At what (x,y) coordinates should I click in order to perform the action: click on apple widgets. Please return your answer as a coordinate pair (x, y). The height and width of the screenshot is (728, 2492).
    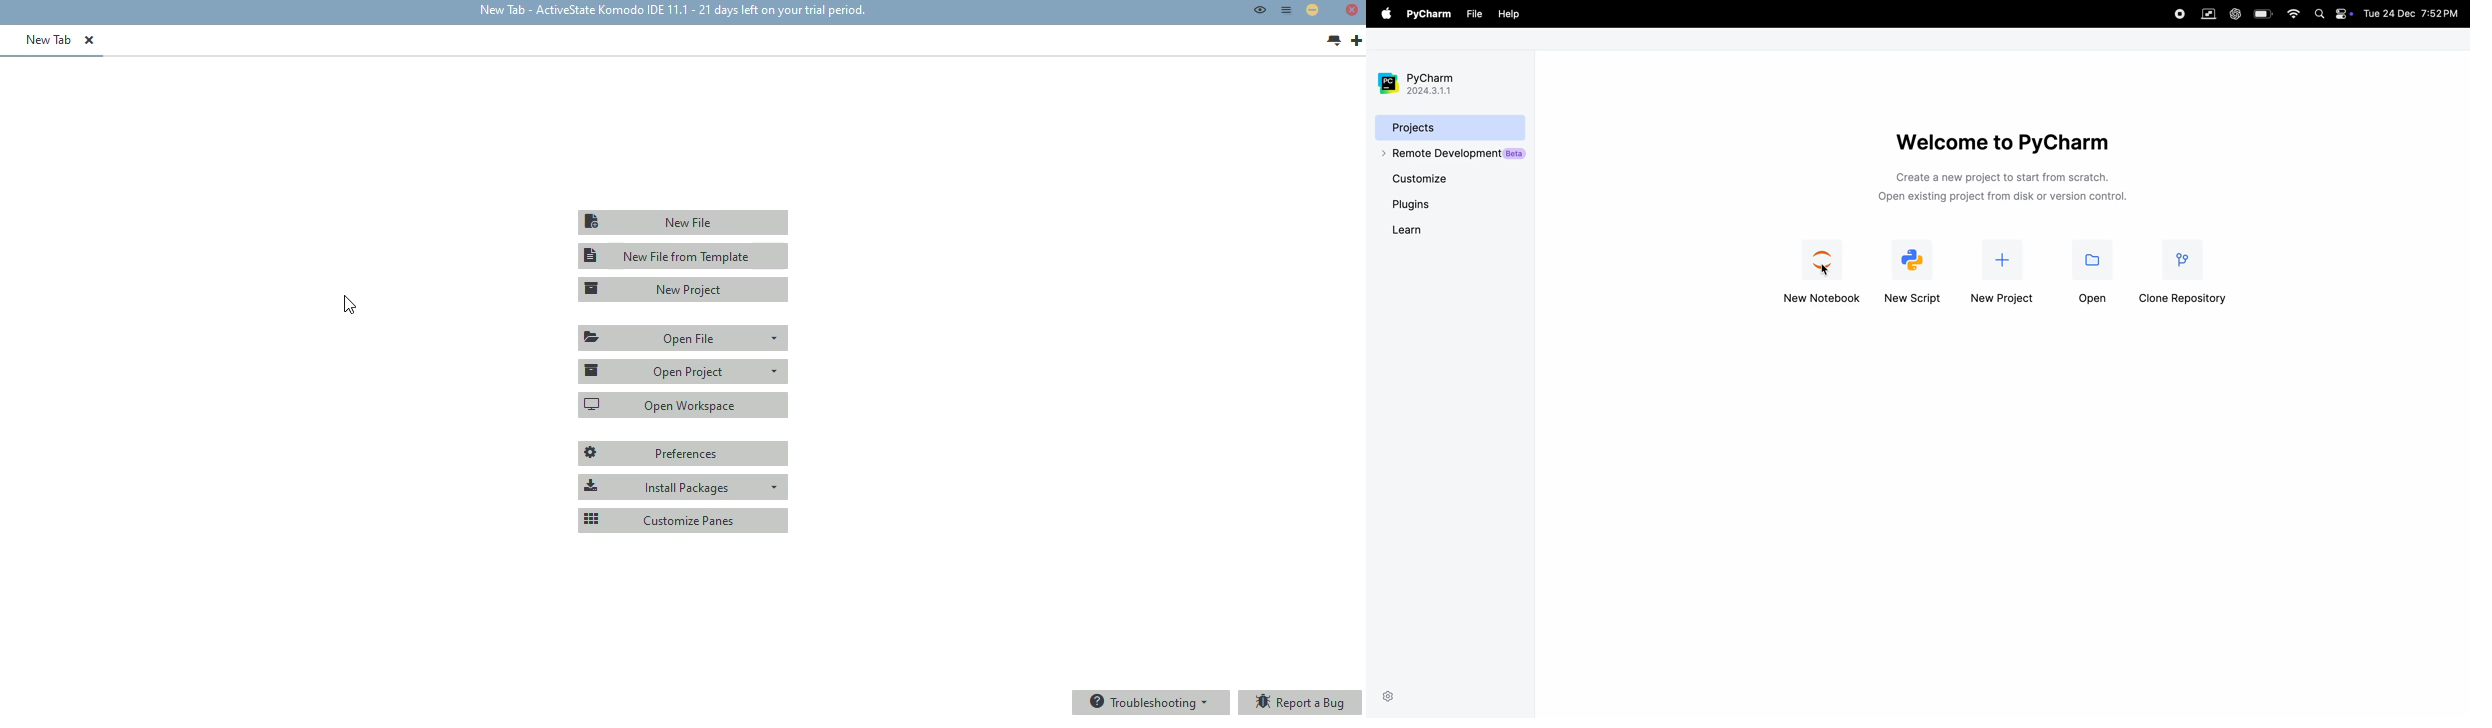
    Looking at the image, I should click on (2331, 12).